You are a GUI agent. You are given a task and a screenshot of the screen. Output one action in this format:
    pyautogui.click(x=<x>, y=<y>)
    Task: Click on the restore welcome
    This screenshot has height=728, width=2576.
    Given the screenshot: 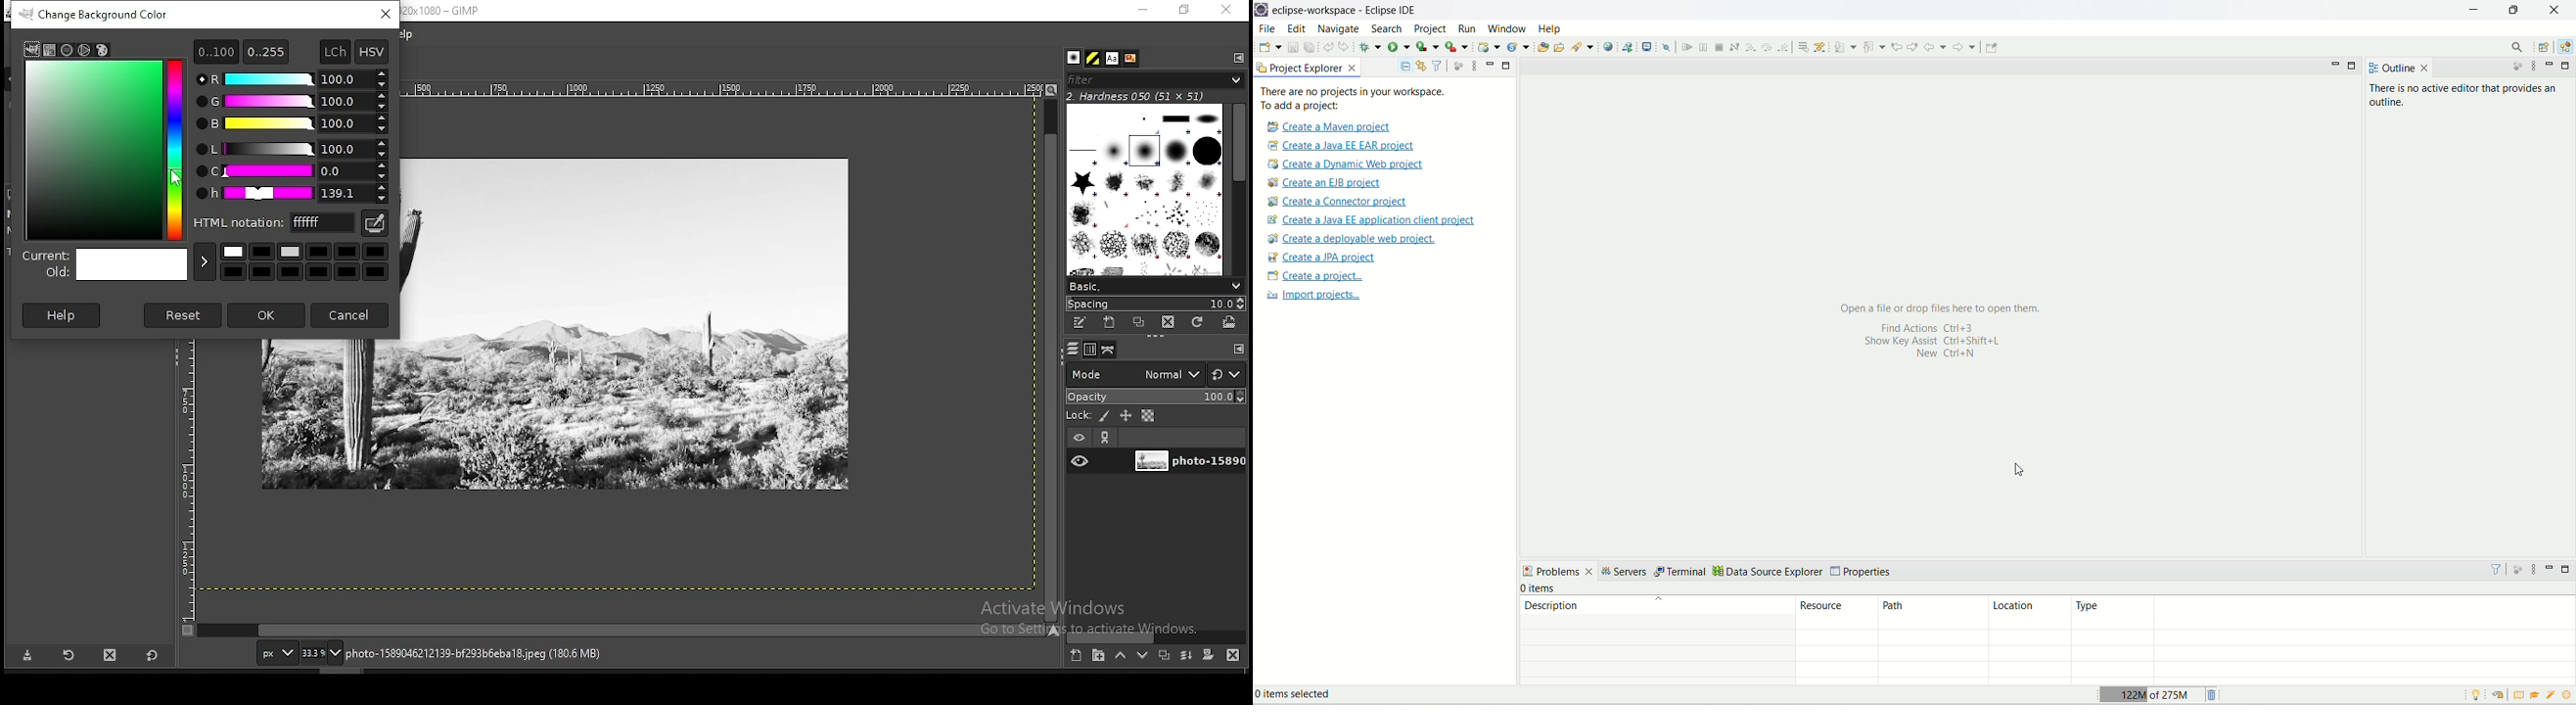 What is the action you would take?
    pyautogui.click(x=2497, y=695)
    